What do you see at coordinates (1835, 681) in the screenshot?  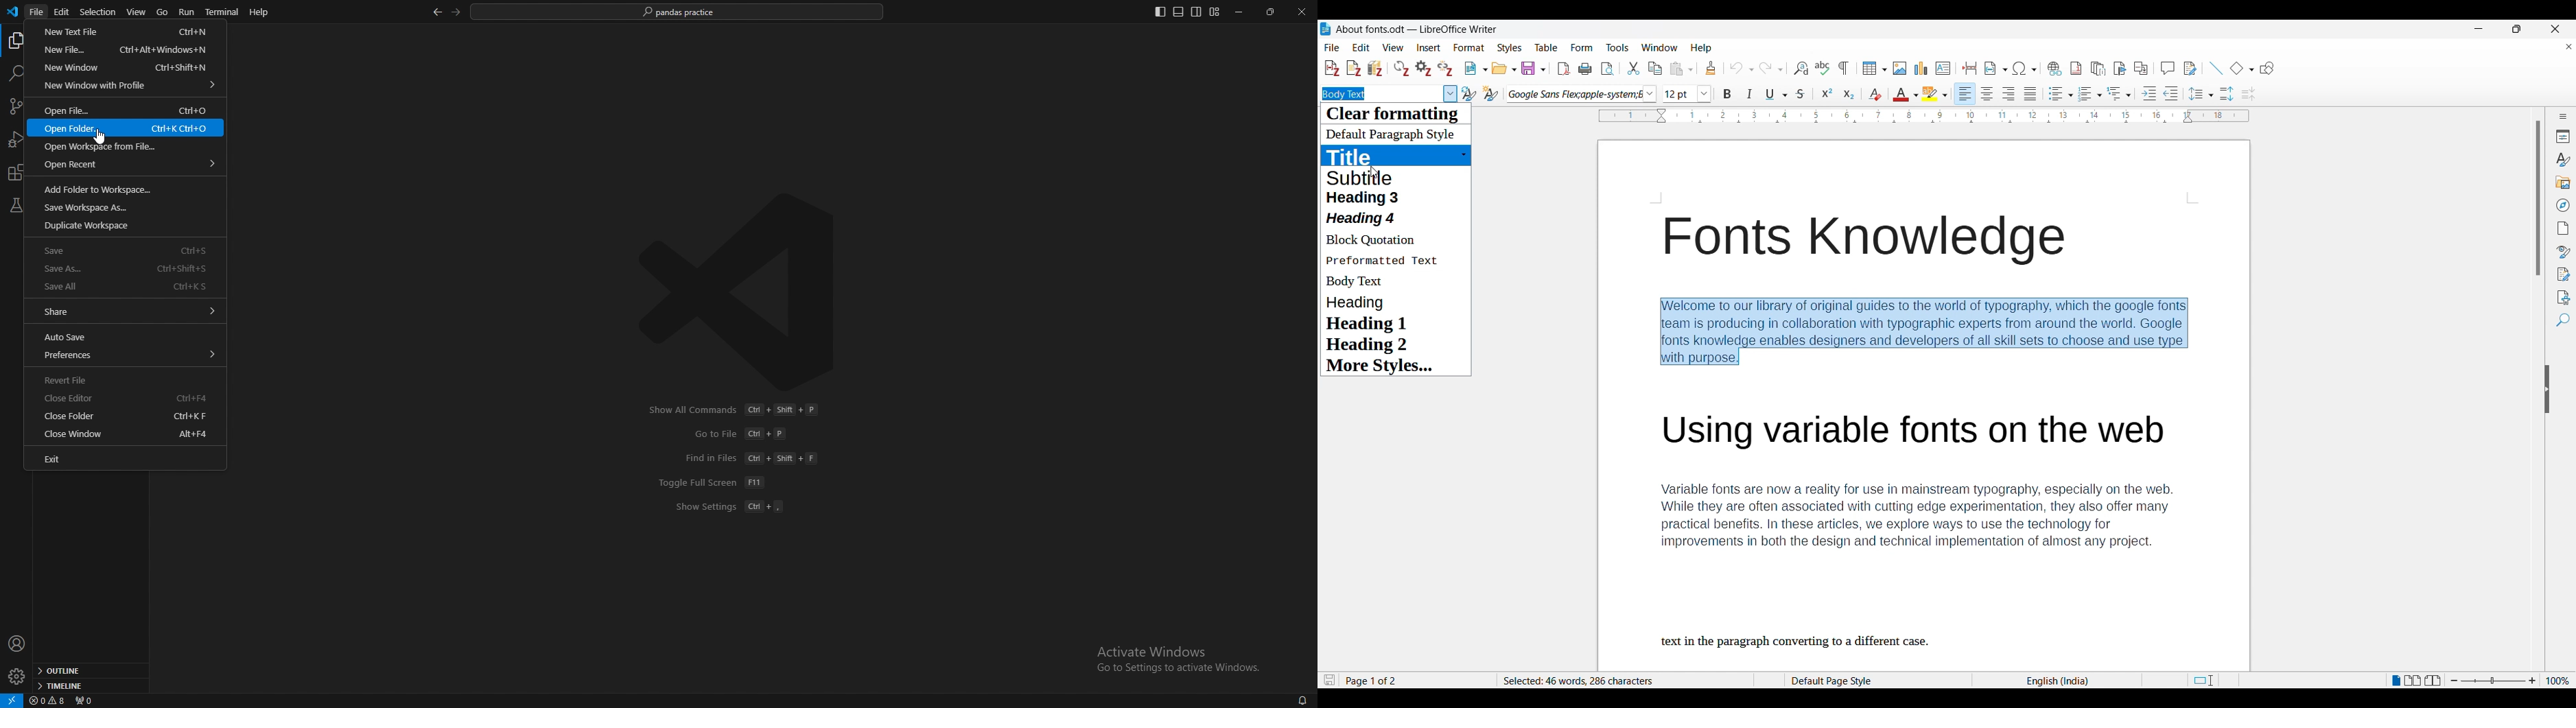 I see `Default Page Style` at bounding box center [1835, 681].